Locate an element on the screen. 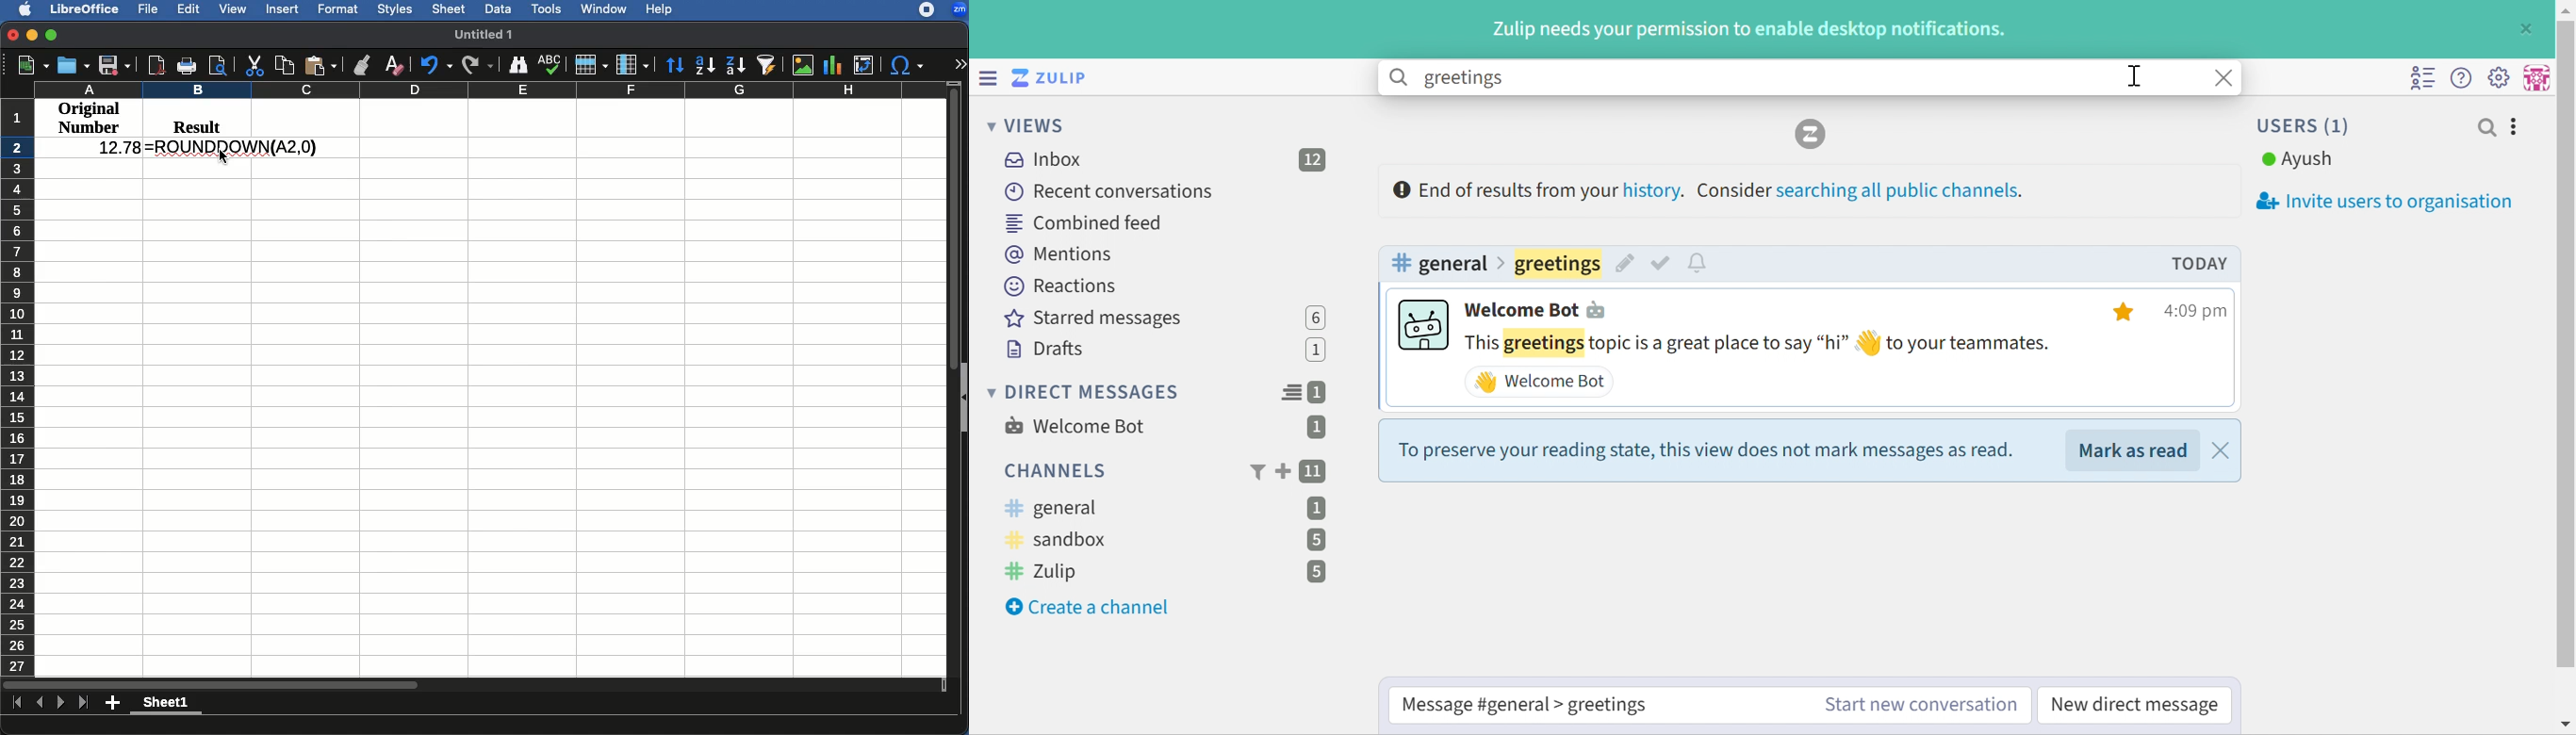 The width and height of the screenshot is (2576, 756). Create a channel is located at coordinates (1090, 608).